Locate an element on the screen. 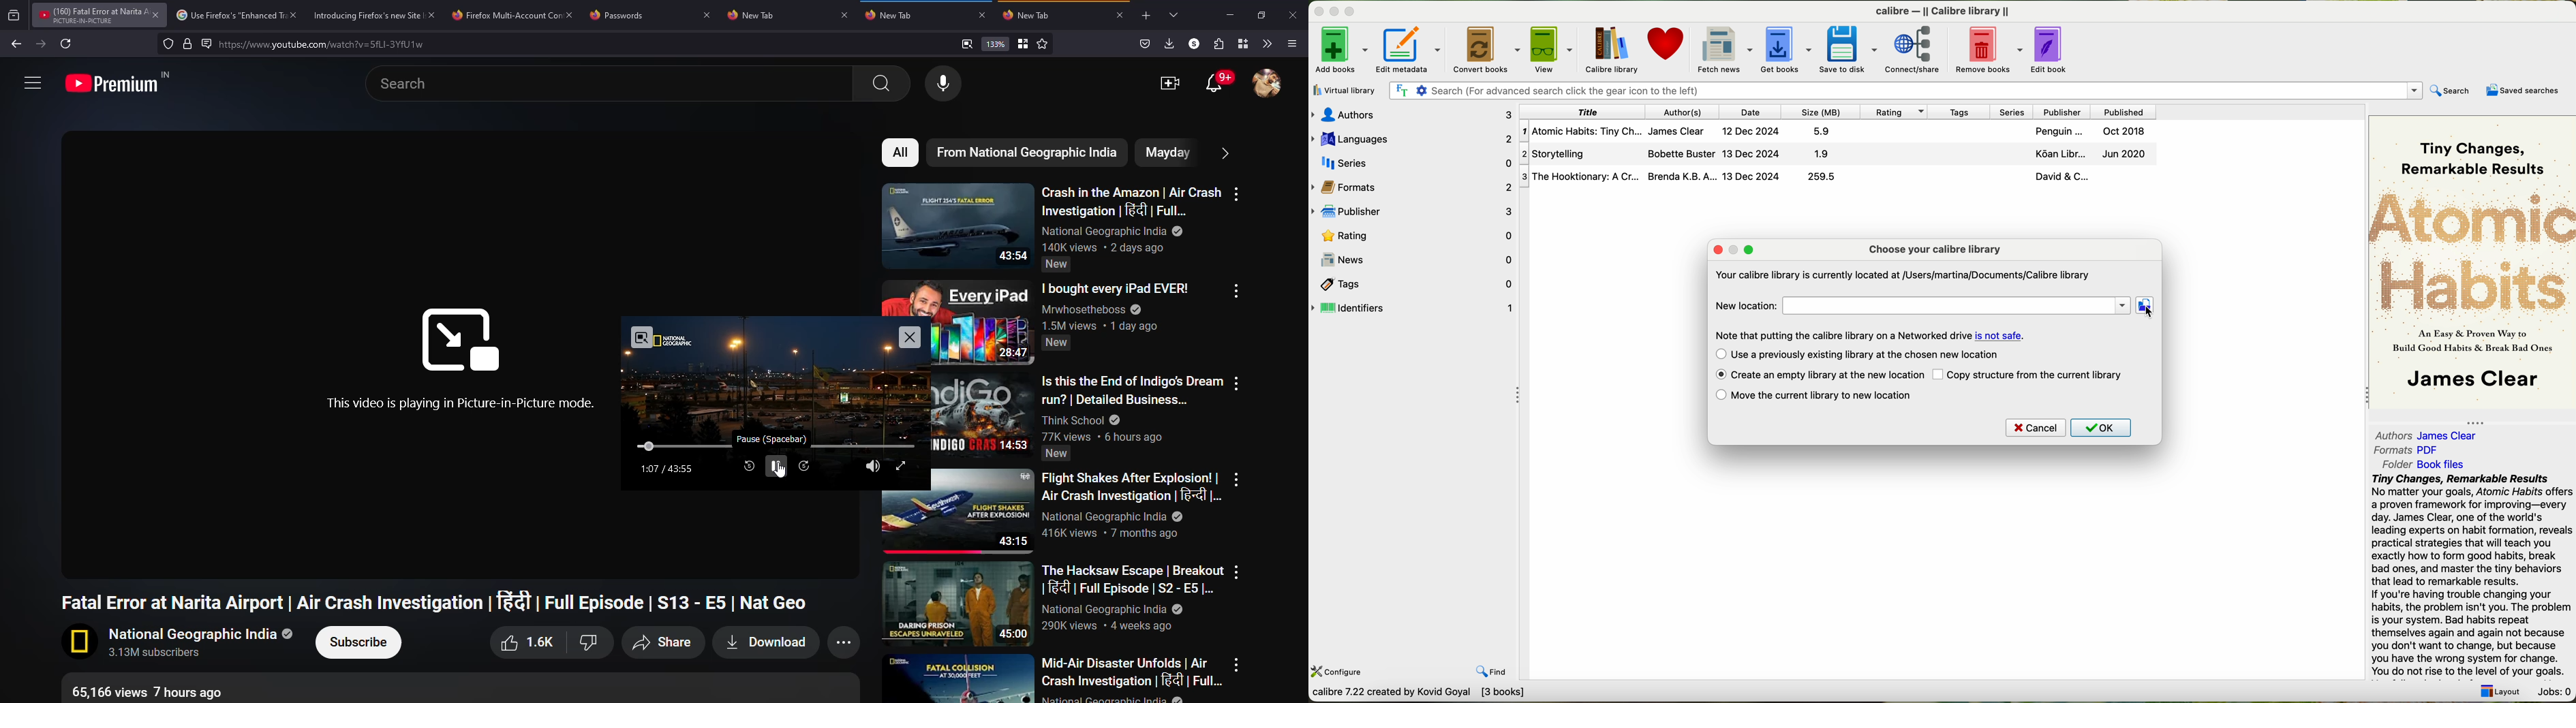 This screenshot has width=2576, height=728. Indicates video is new is located at coordinates (1056, 343).